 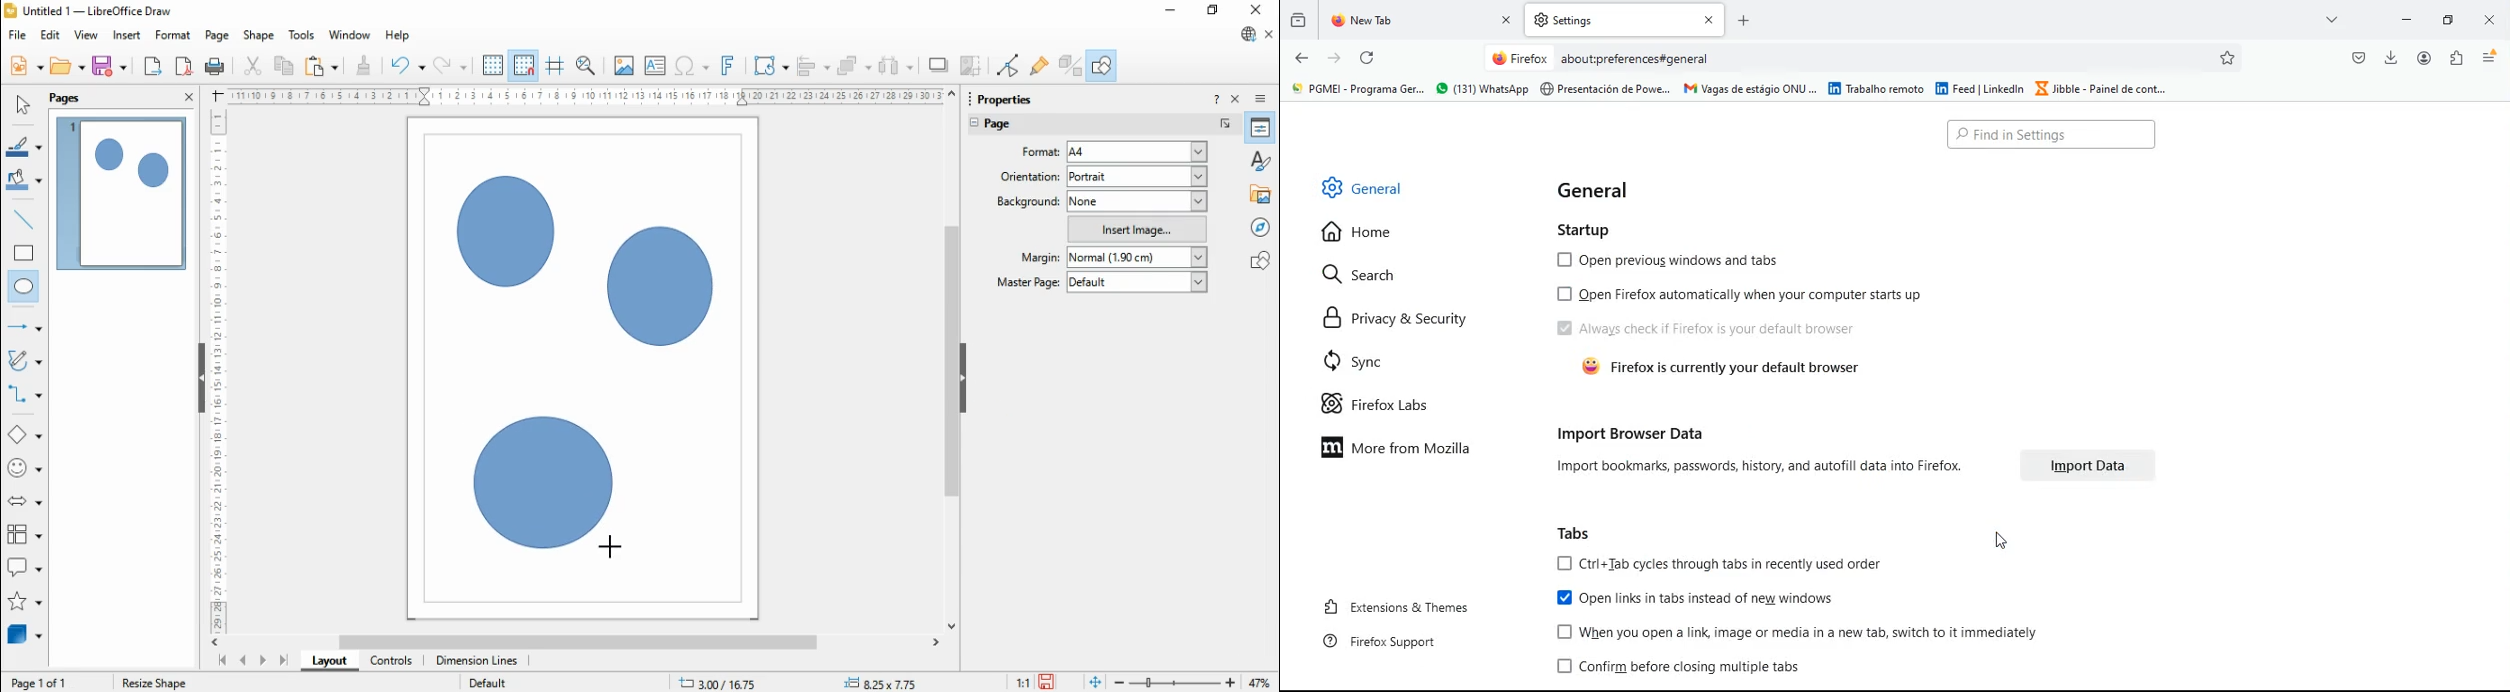 What do you see at coordinates (1049, 682) in the screenshot?
I see `save` at bounding box center [1049, 682].